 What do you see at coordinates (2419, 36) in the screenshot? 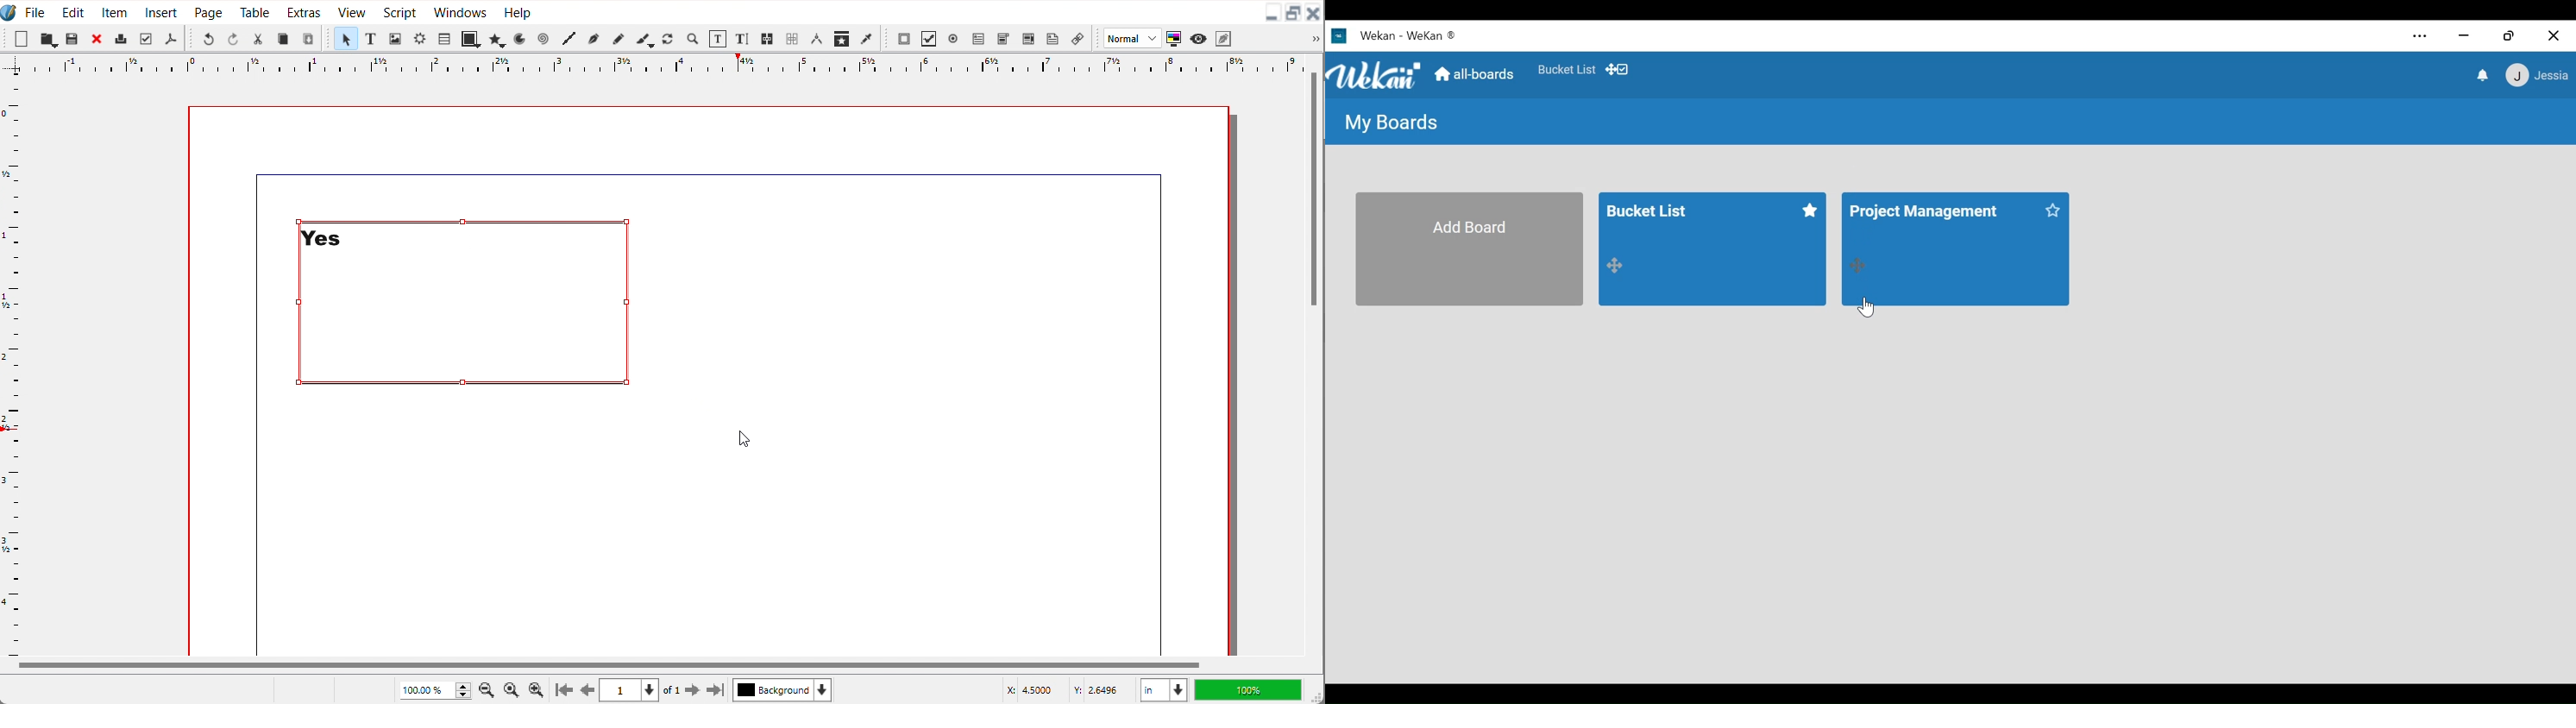
I see `settings and more` at bounding box center [2419, 36].